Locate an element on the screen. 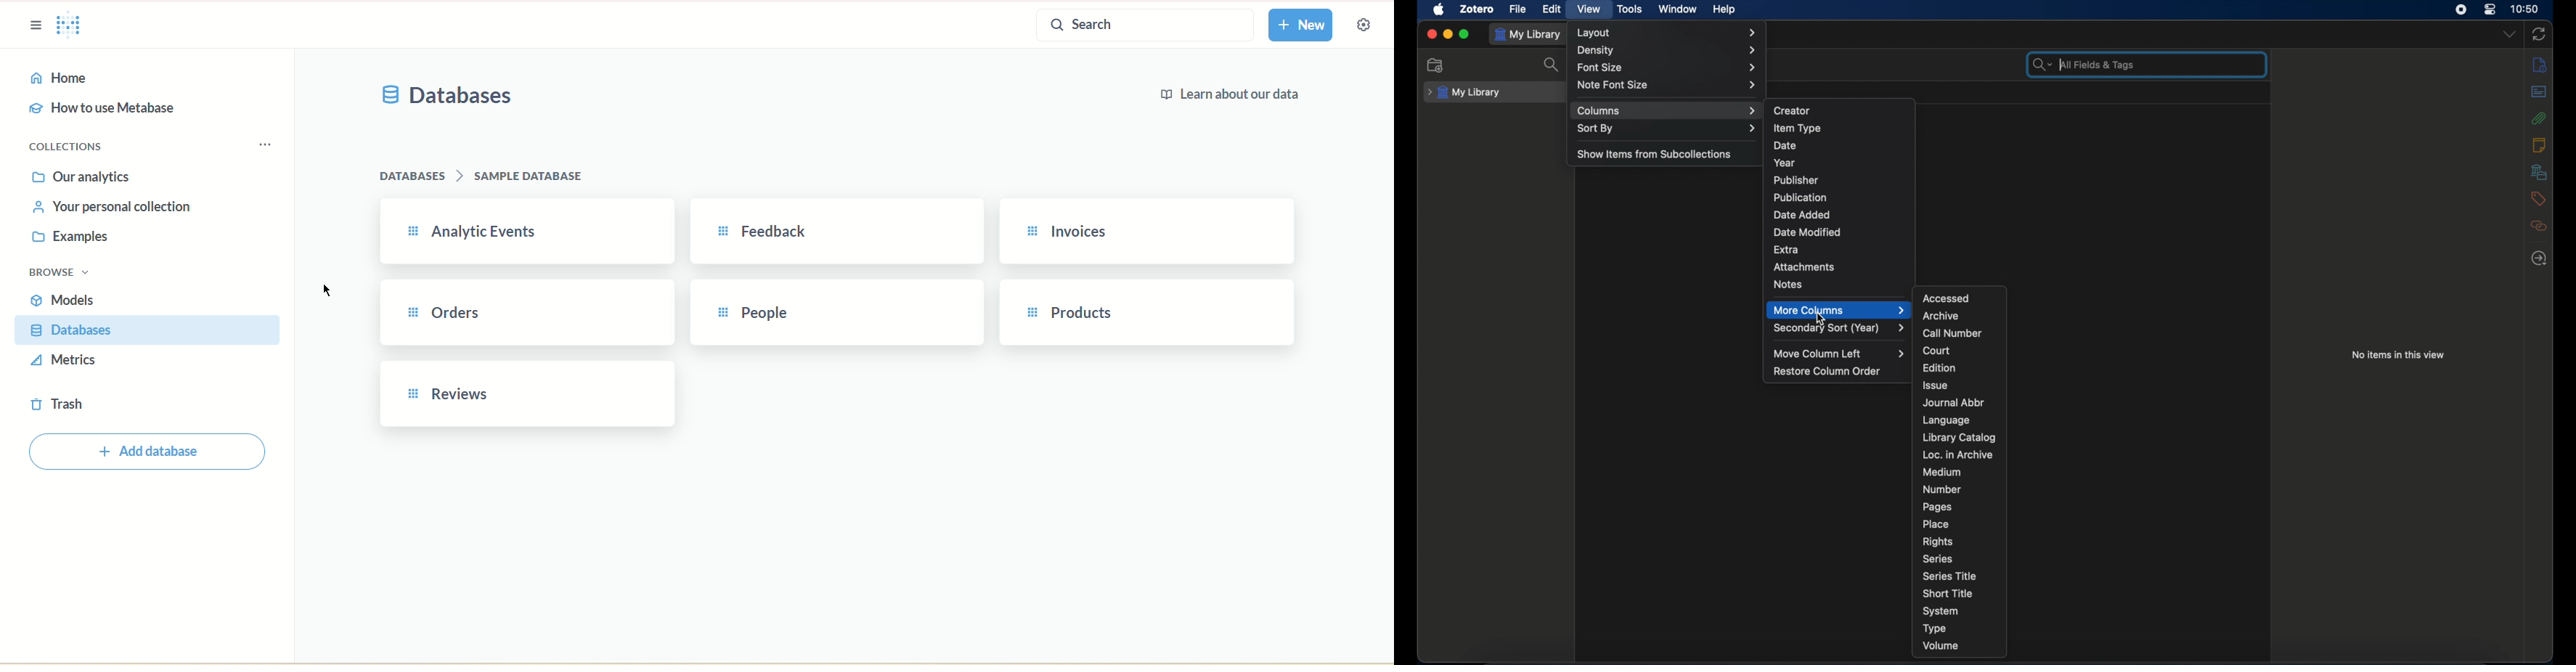  edition is located at coordinates (1940, 368).